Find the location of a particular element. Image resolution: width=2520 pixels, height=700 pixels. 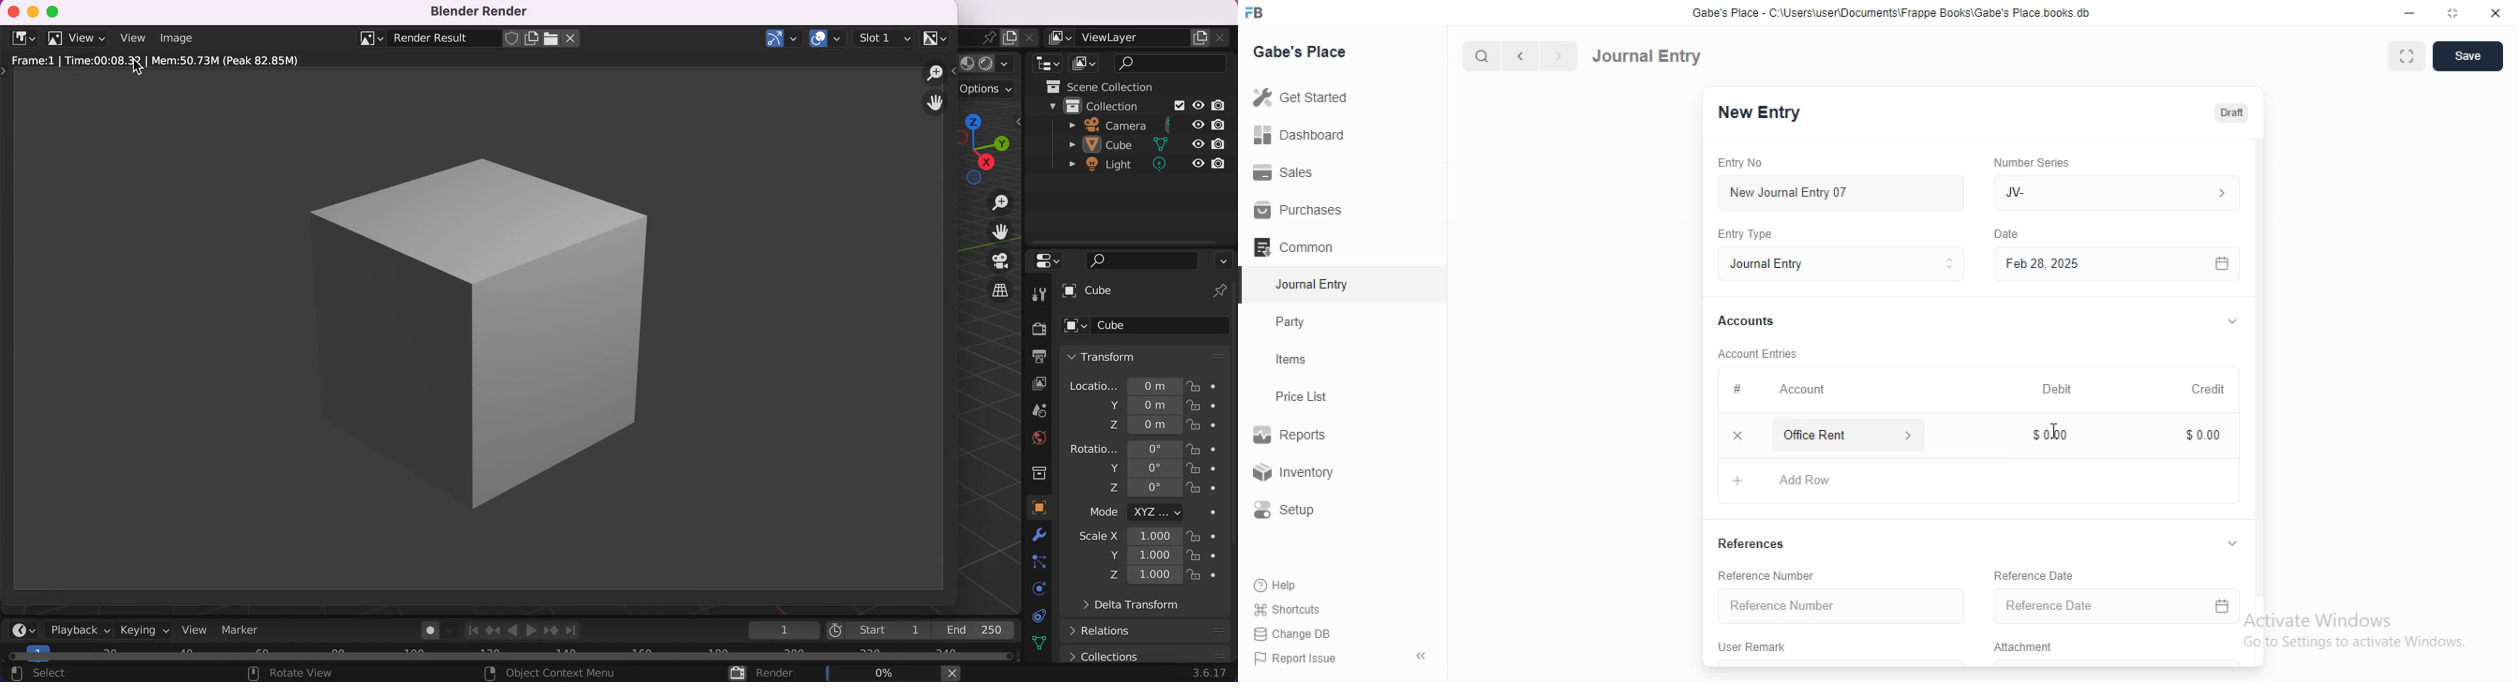

backward is located at coordinates (1519, 56).